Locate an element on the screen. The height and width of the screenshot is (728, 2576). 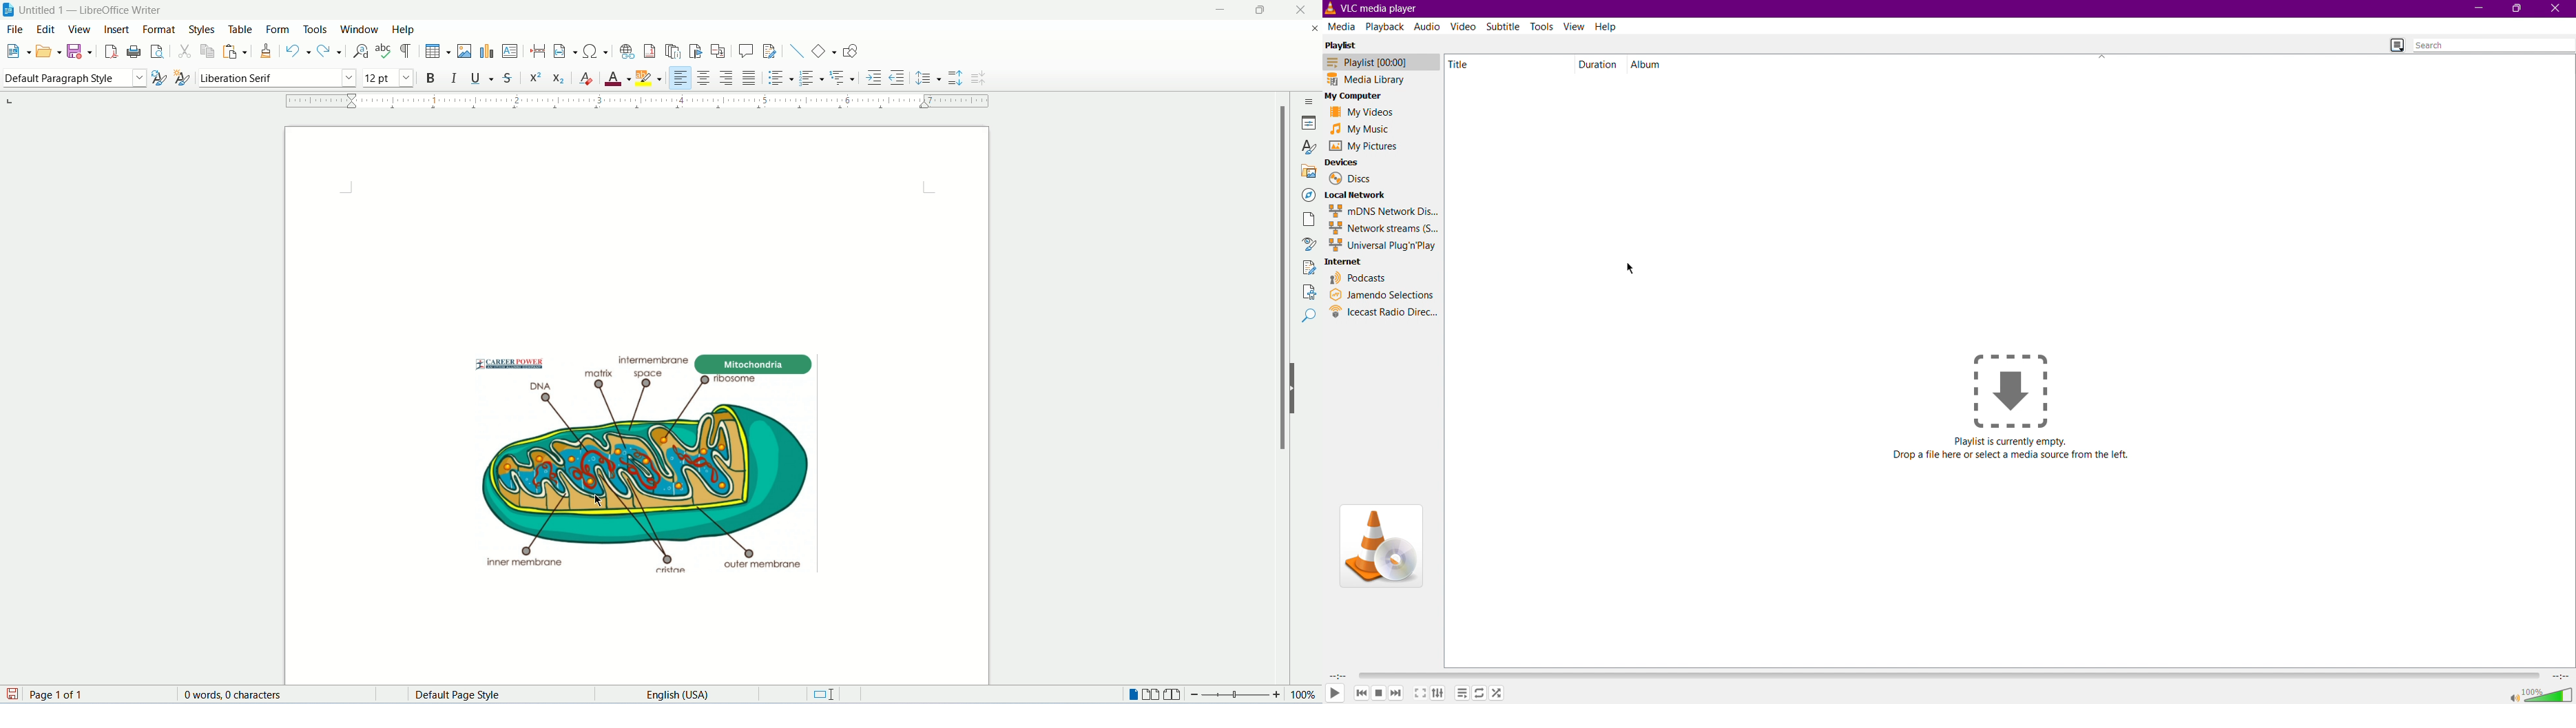
Local Network is located at coordinates (1358, 195).